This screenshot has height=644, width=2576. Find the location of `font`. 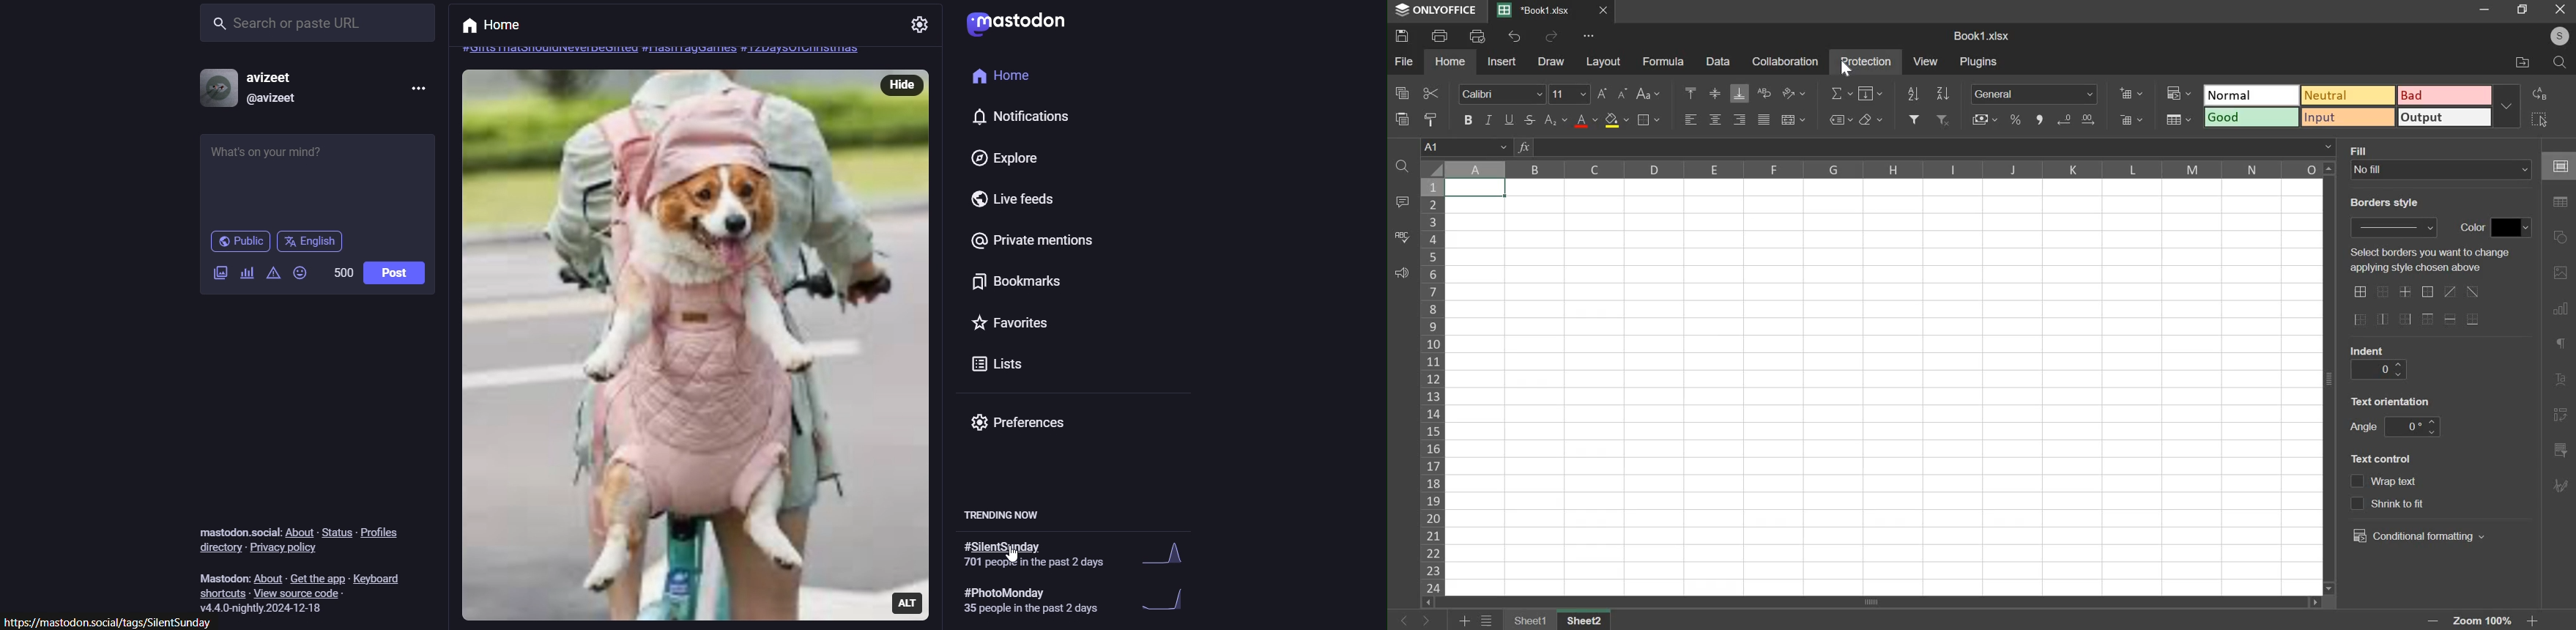

font is located at coordinates (1501, 95).